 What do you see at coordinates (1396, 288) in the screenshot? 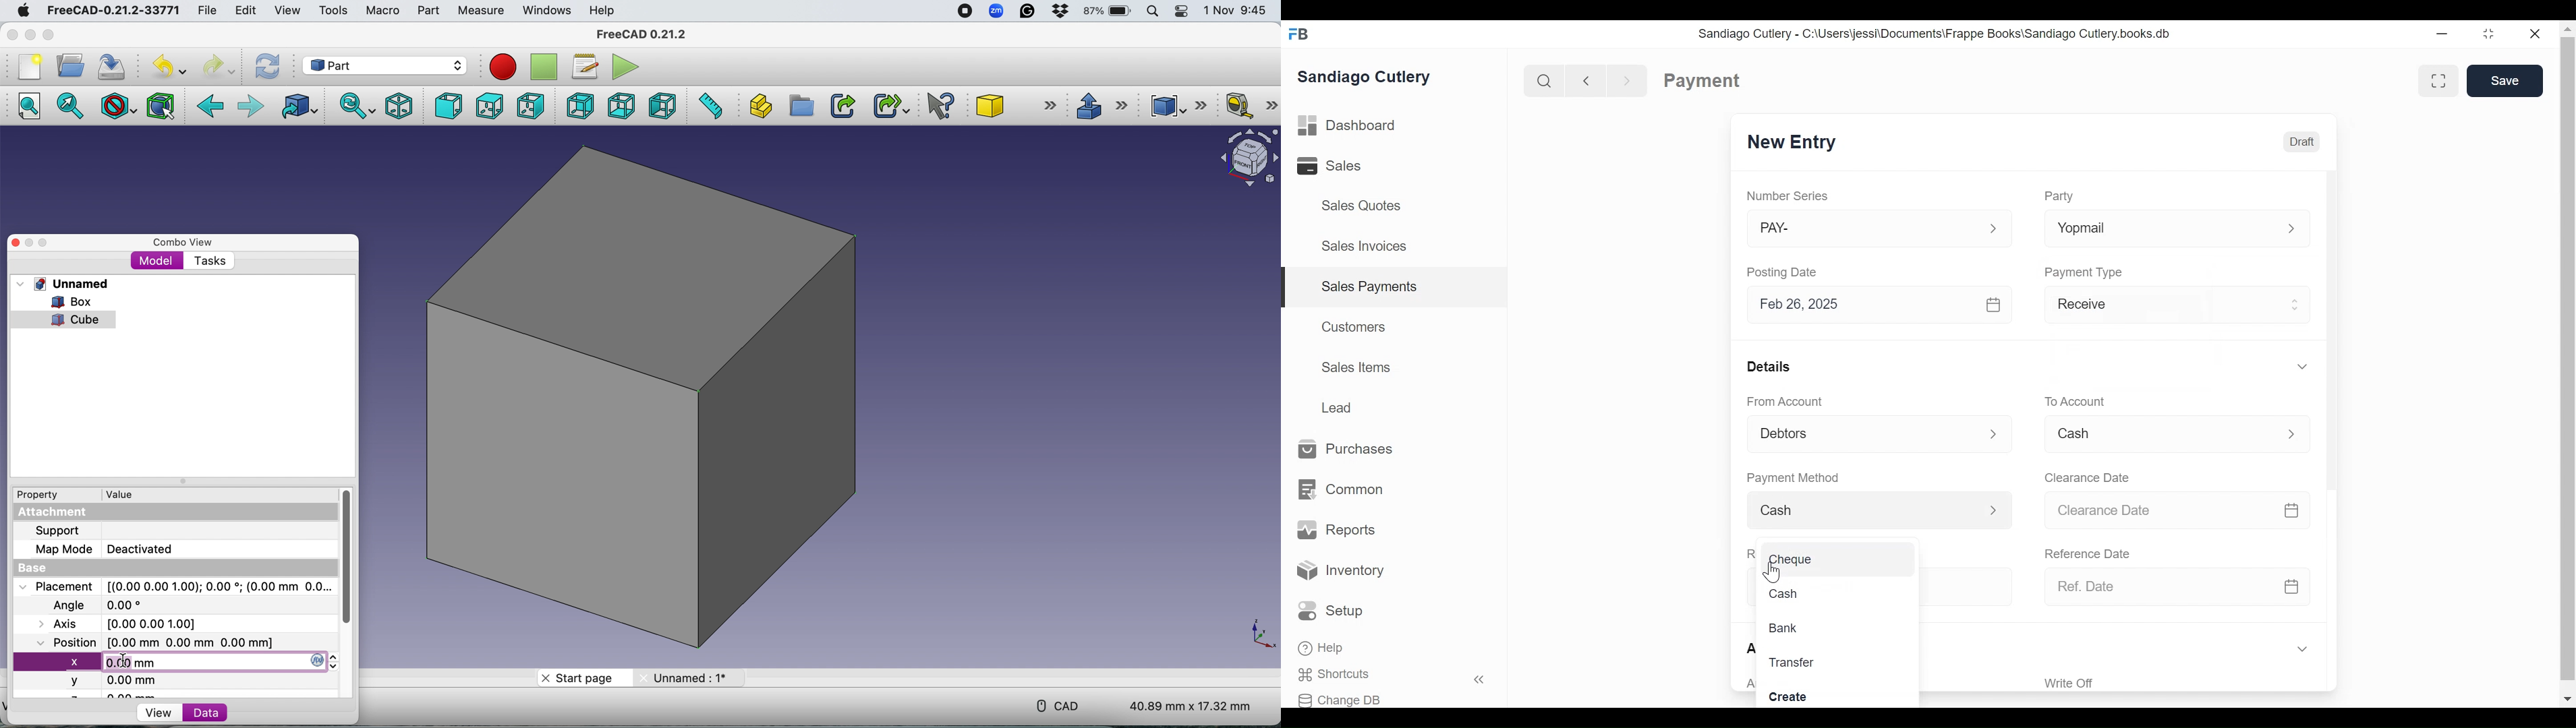
I see `| Sales Payments` at bounding box center [1396, 288].